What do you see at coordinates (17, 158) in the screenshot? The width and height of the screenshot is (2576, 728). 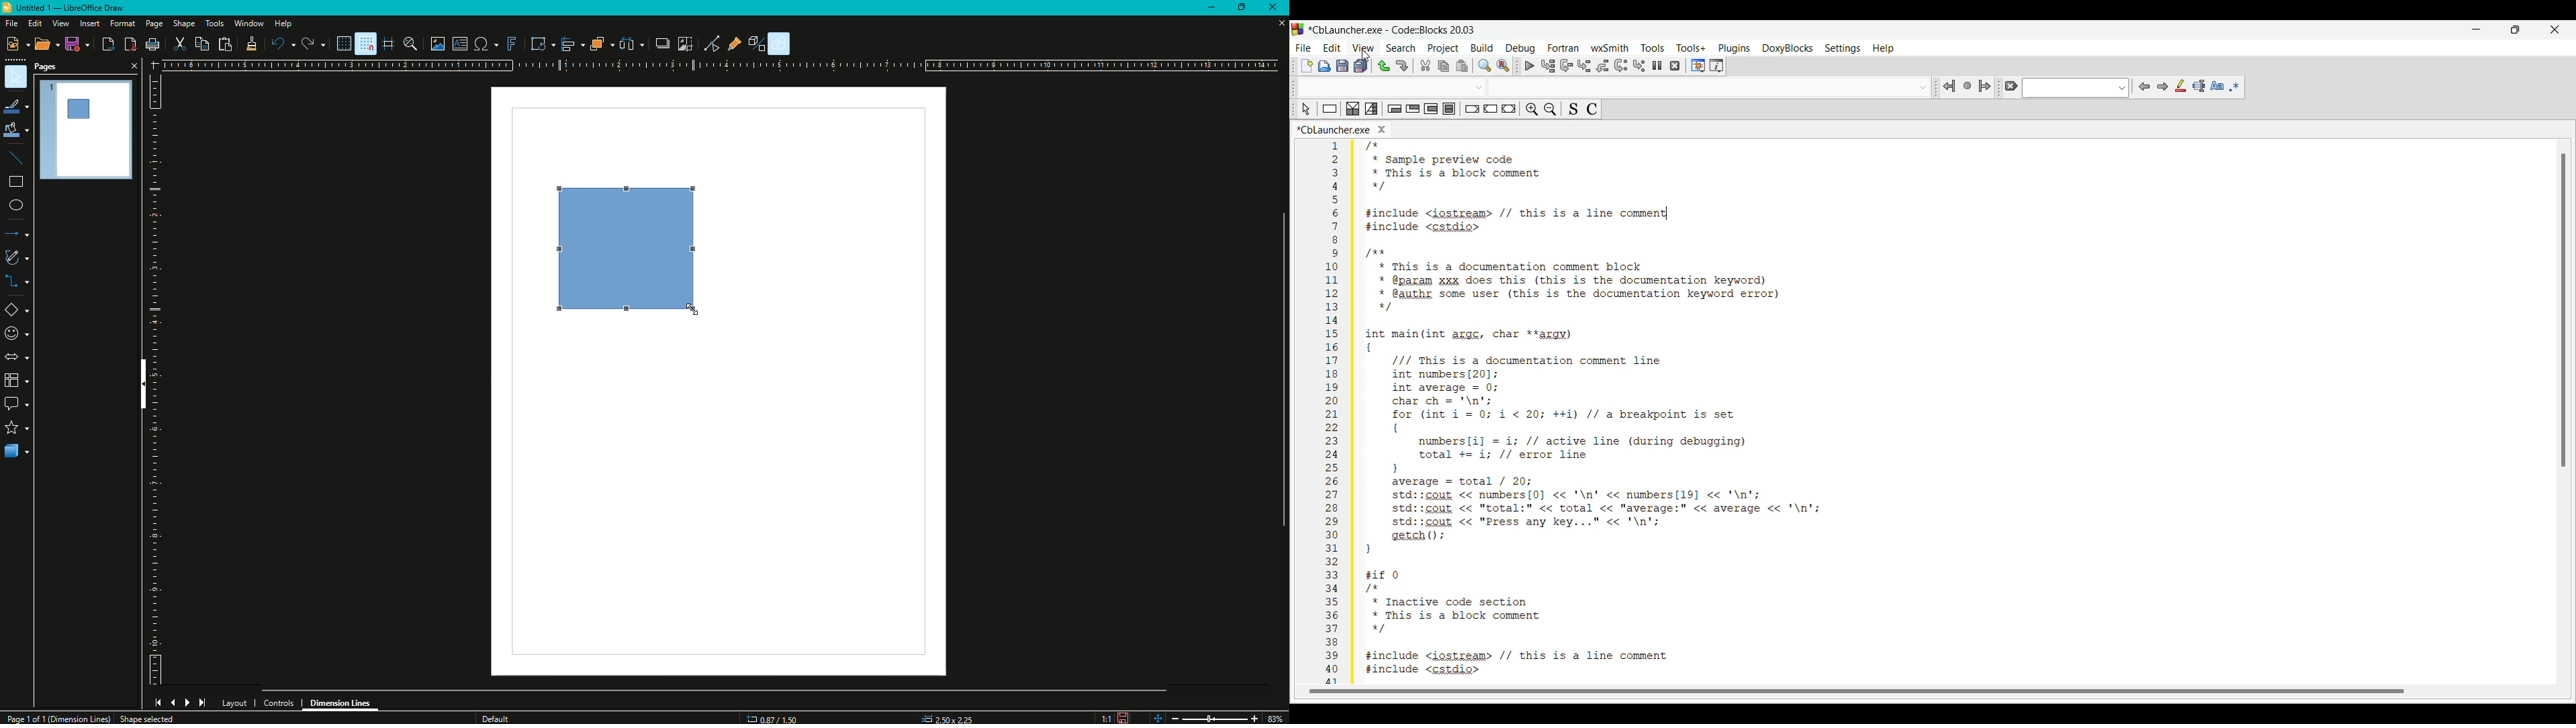 I see `Lines` at bounding box center [17, 158].